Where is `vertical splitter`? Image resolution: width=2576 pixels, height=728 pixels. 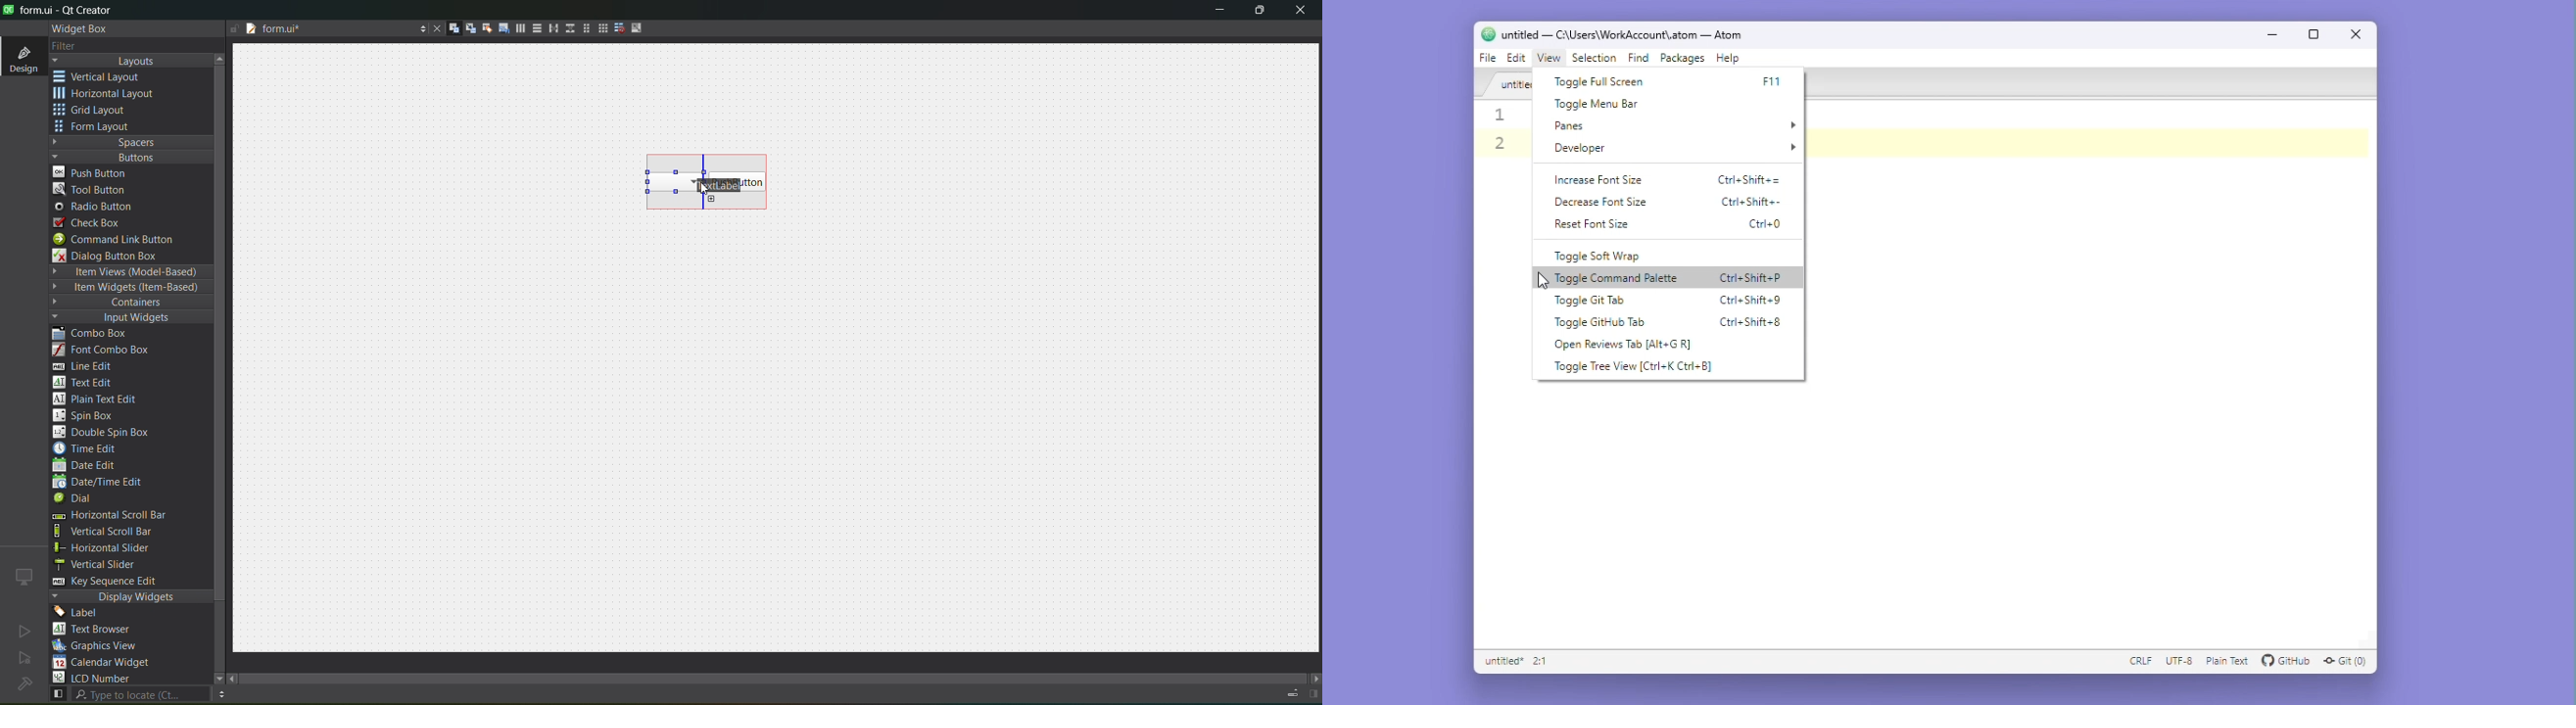
vertical splitter is located at coordinates (568, 31).